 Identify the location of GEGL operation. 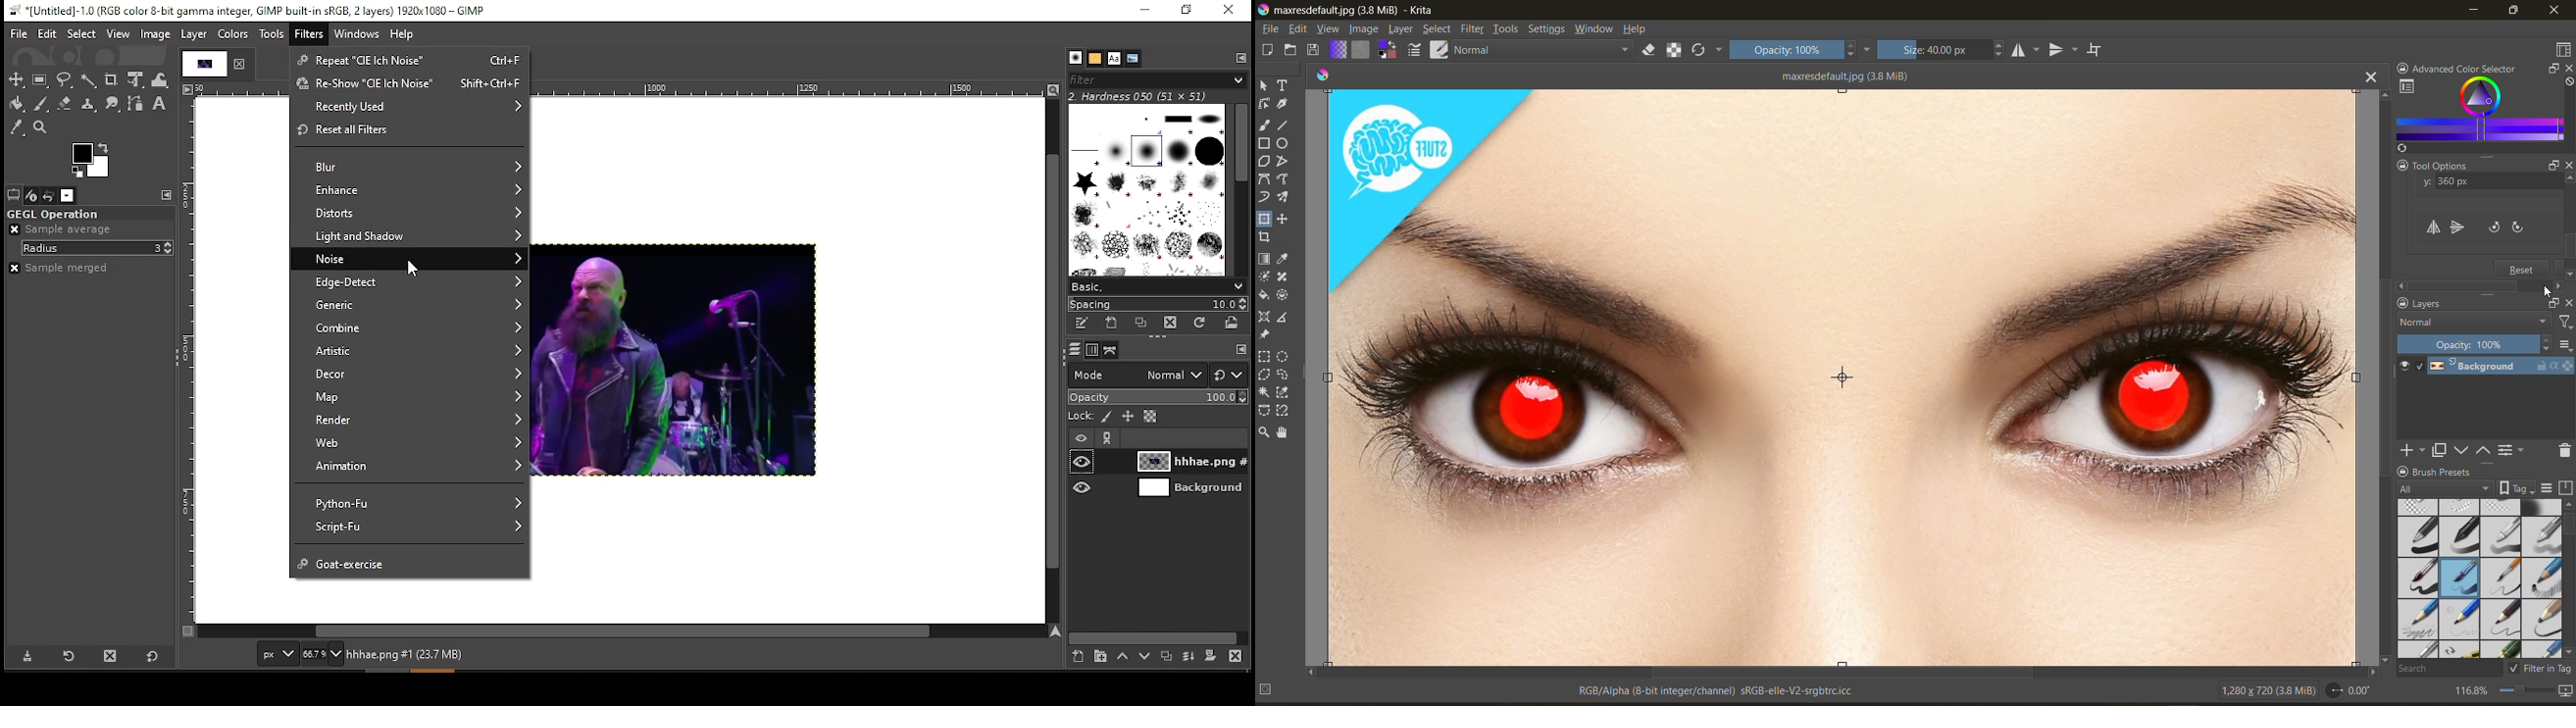
(87, 215).